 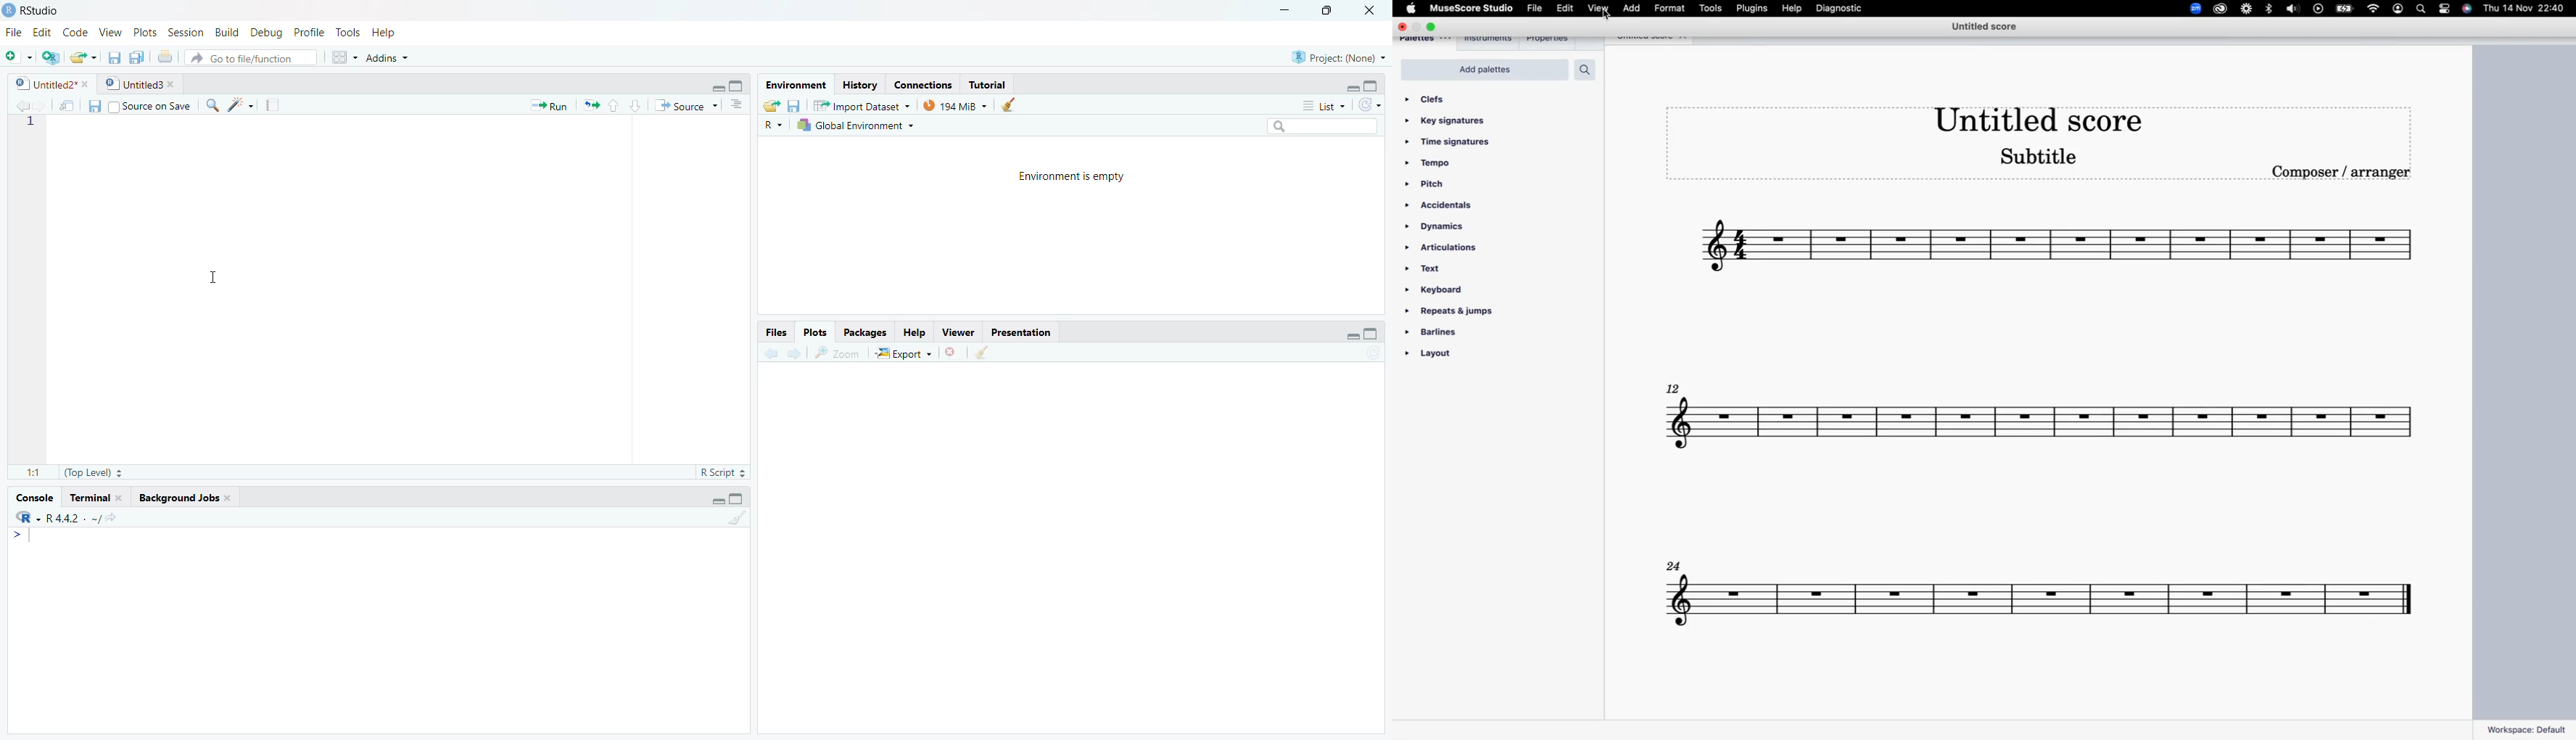 What do you see at coordinates (715, 501) in the screenshot?
I see `Minimize` at bounding box center [715, 501].